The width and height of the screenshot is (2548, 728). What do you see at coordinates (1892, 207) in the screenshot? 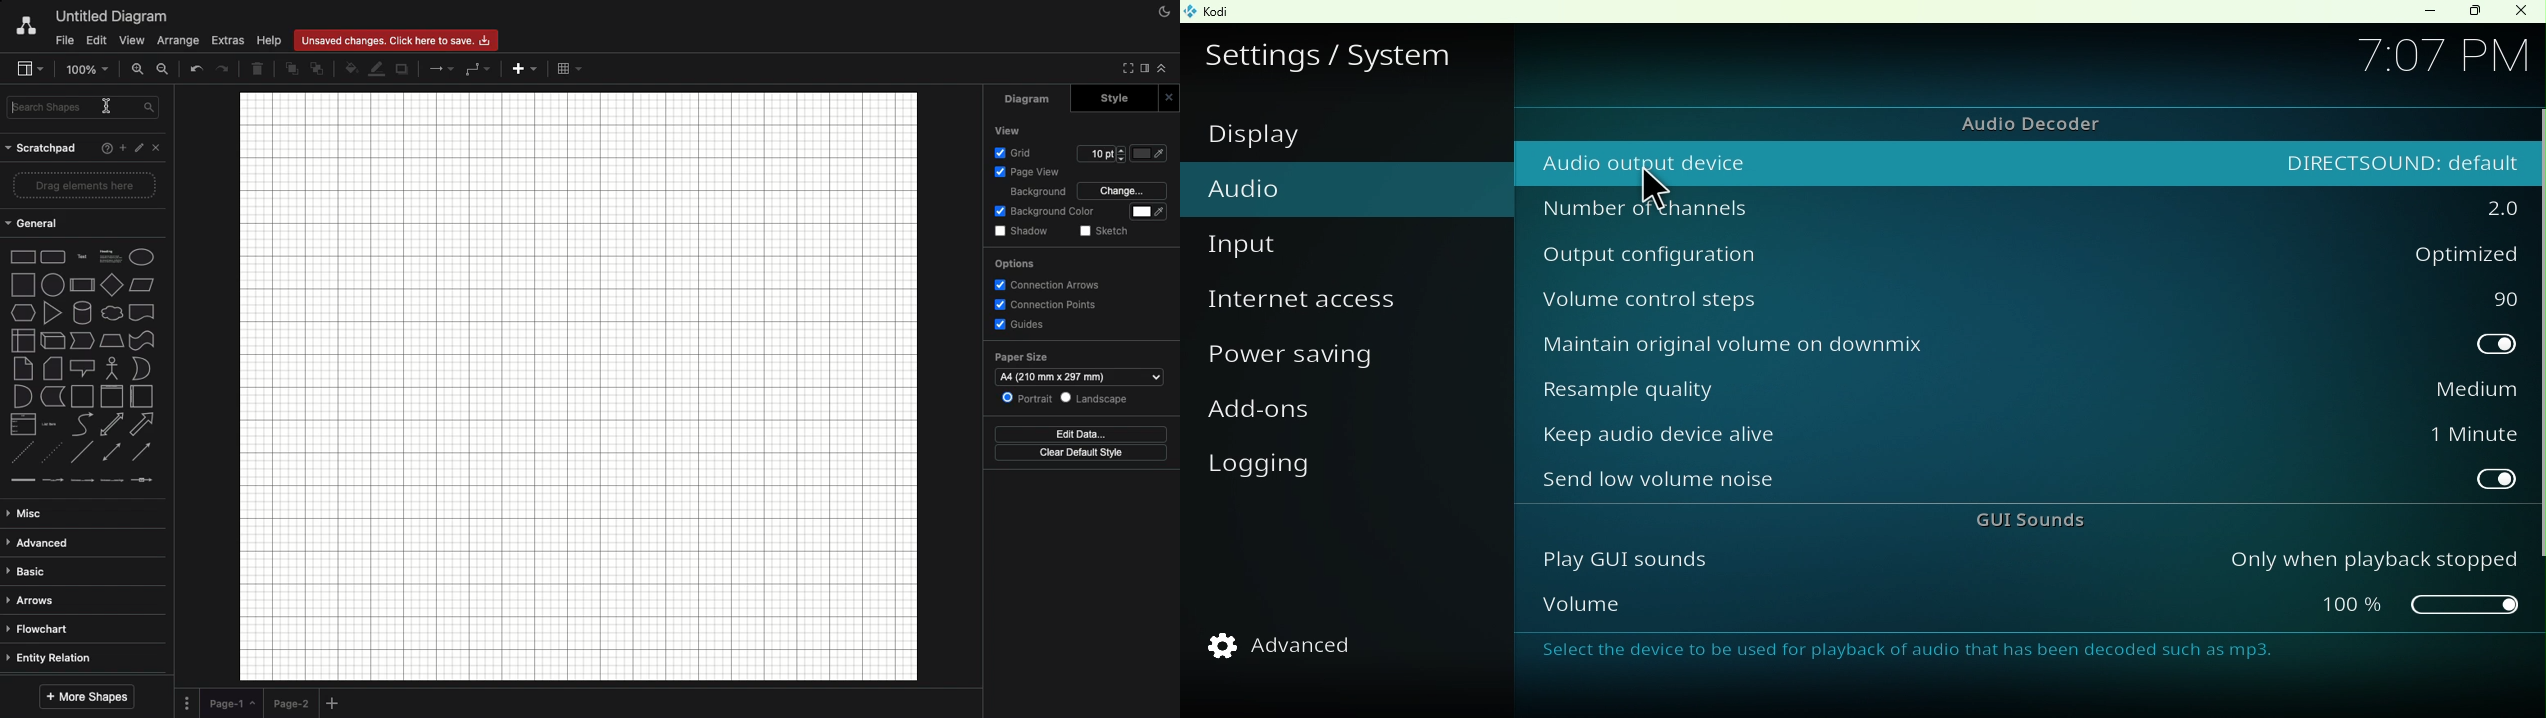
I see `Number of channels` at bounding box center [1892, 207].